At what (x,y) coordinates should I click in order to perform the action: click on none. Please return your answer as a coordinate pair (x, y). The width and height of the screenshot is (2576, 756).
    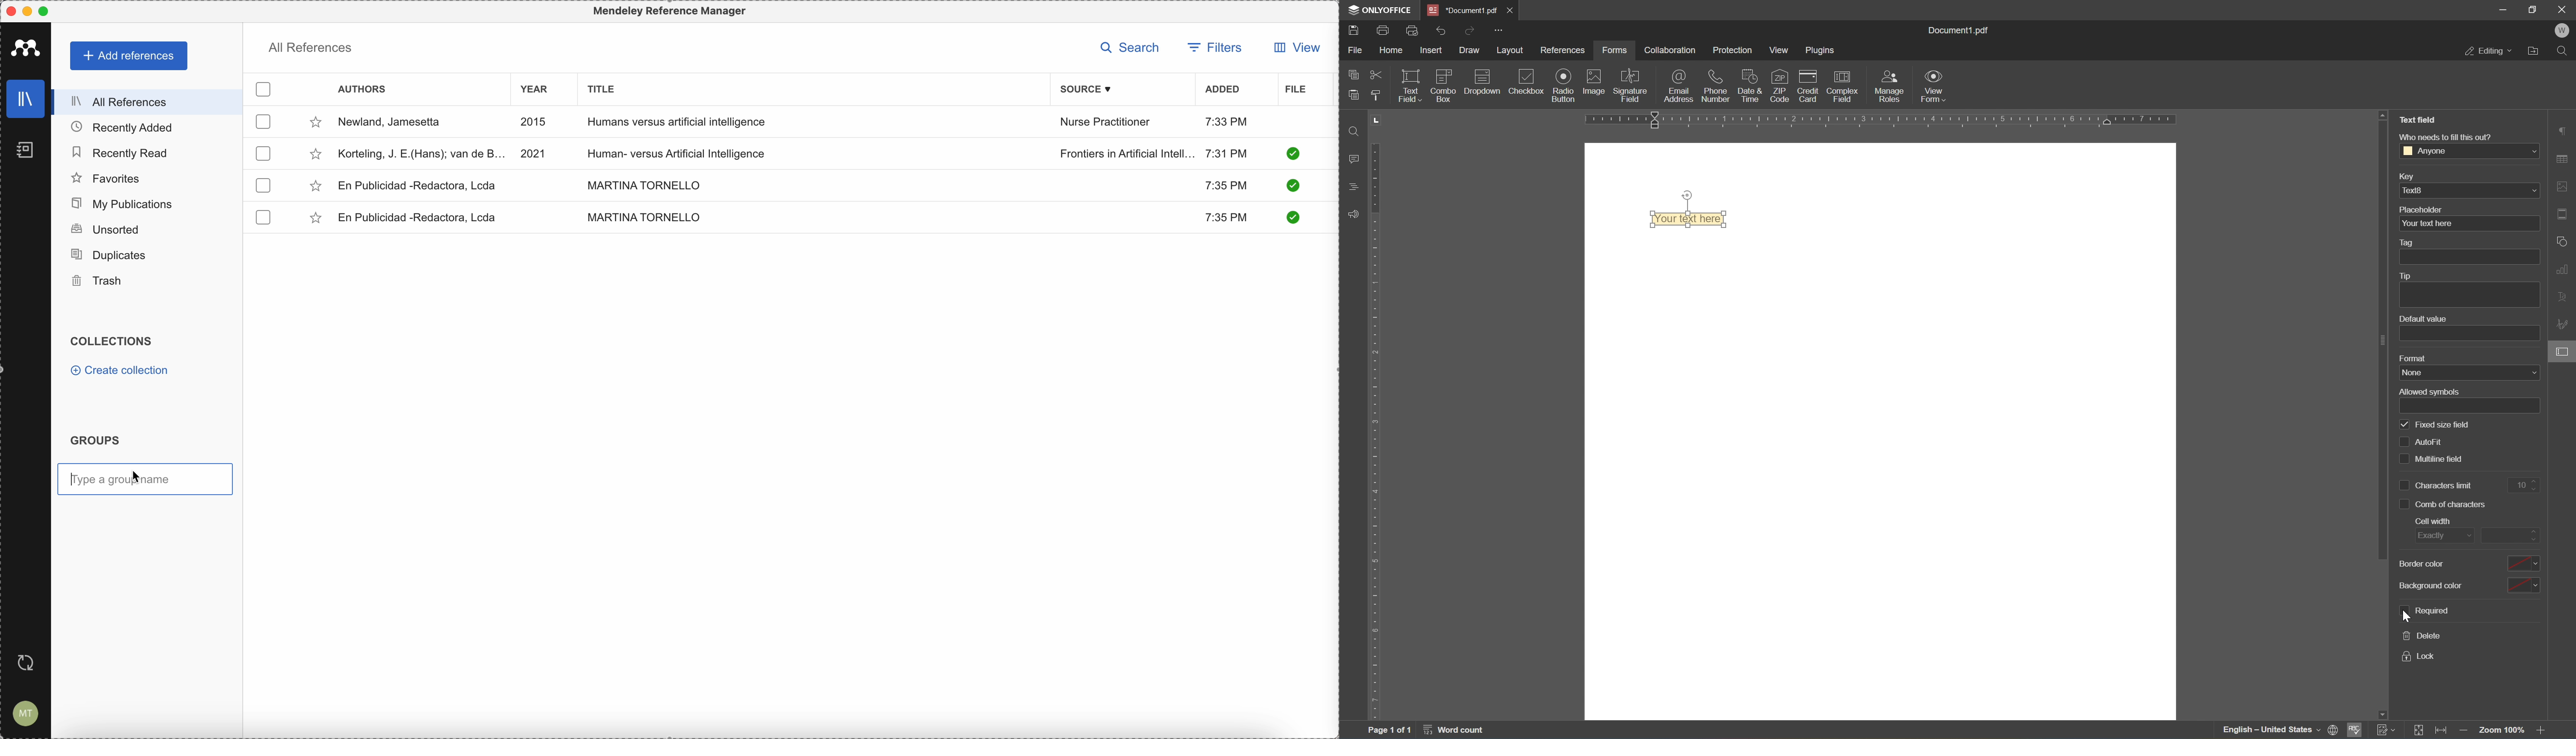
    Looking at the image, I should click on (2466, 373).